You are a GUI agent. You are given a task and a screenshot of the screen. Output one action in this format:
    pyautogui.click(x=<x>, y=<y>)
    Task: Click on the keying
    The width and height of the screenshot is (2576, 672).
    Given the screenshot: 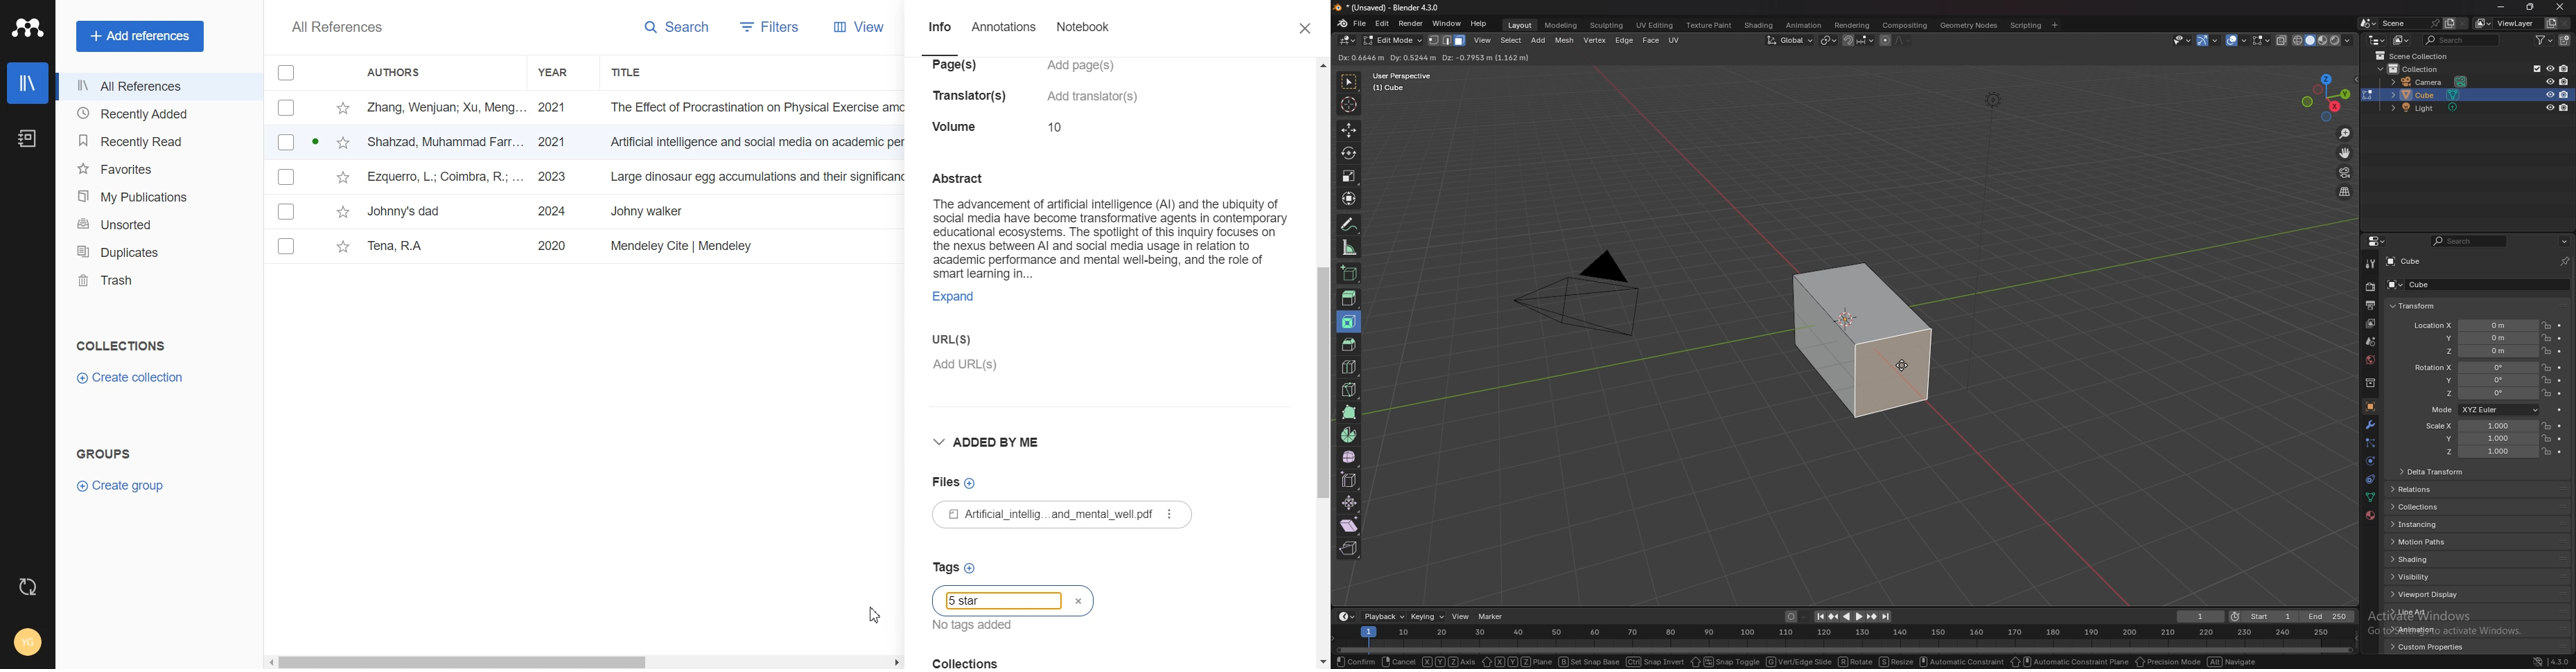 What is the action you would take?
    pyautogui.click(x=1428, y=616)
    